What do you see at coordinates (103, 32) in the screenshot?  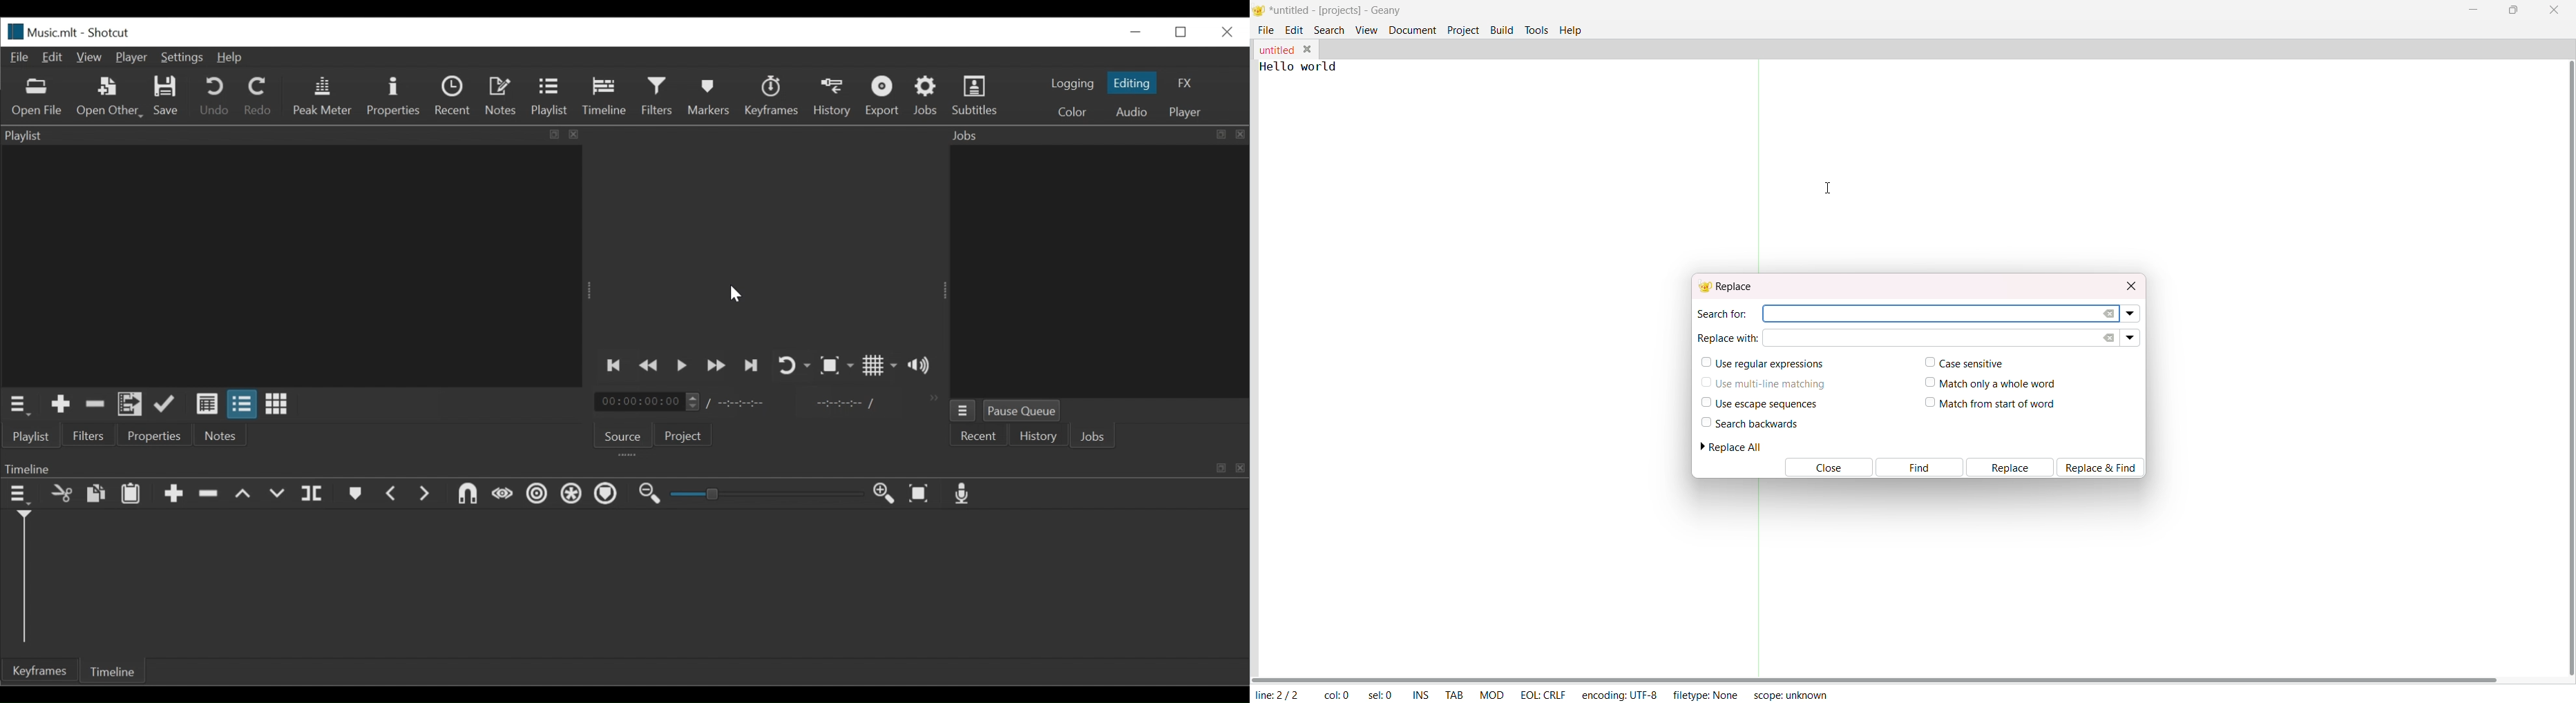 I see `Shotcut` at bounding box center [103, 32].